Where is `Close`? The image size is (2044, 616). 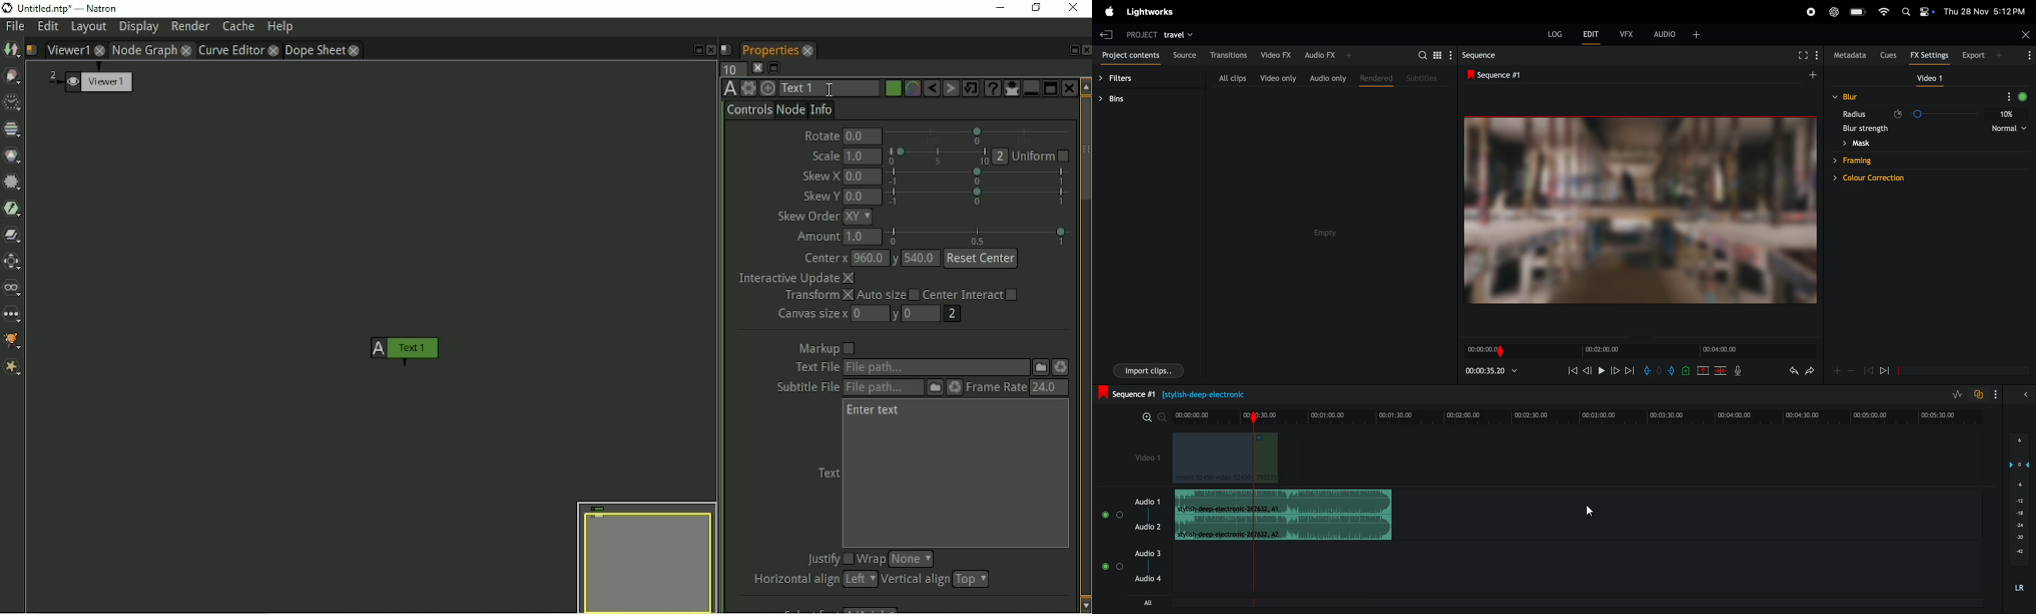 Close is located at coordinates (2025, 34).